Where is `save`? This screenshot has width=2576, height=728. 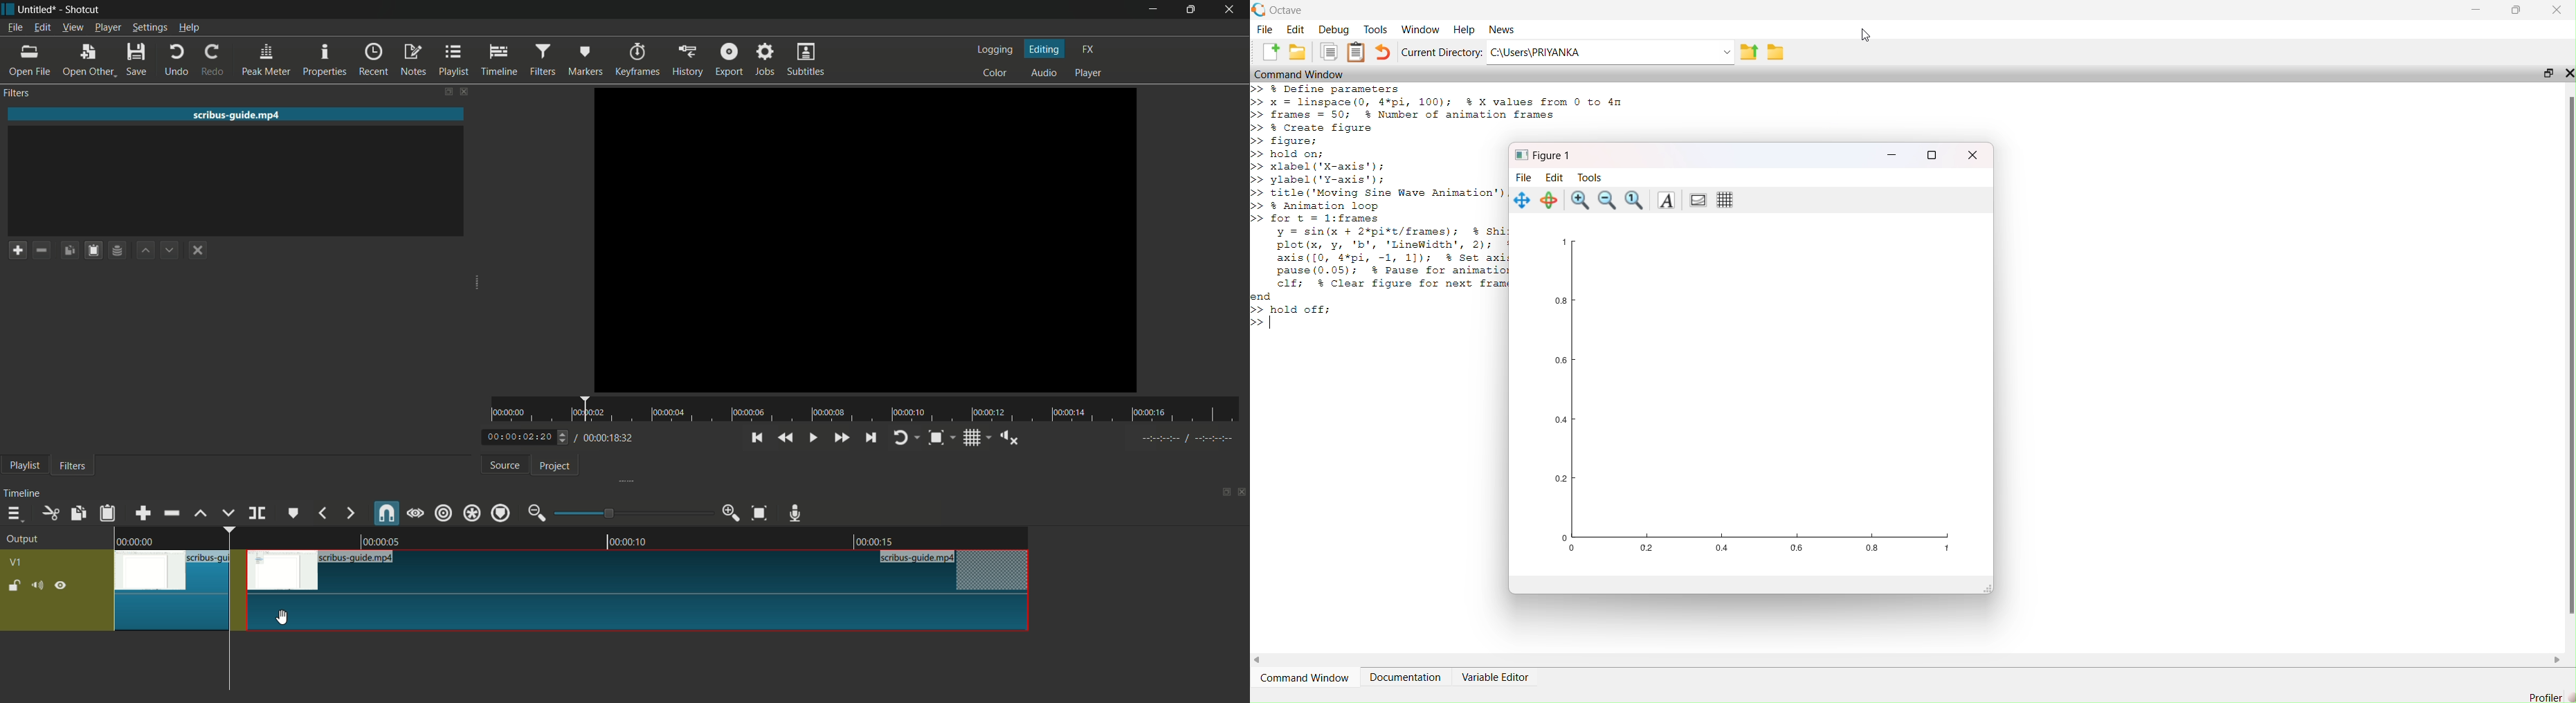 save is located at coordinates (135, 59).